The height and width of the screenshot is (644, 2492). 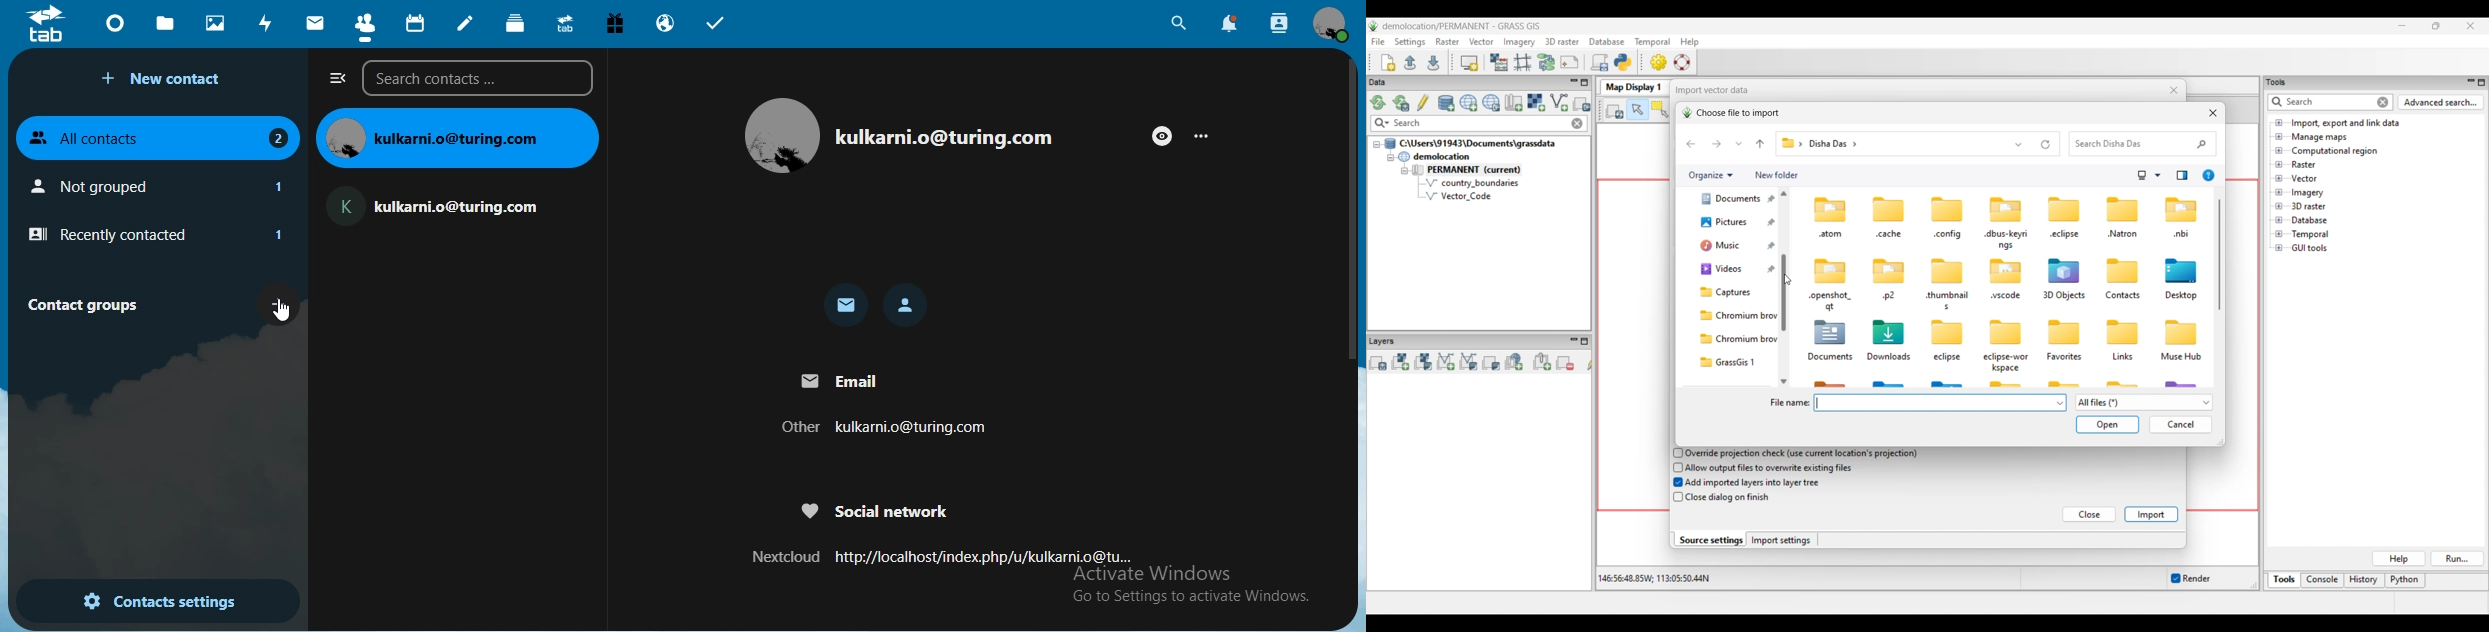 I want to click on cursor, so click(x=284, y=316).